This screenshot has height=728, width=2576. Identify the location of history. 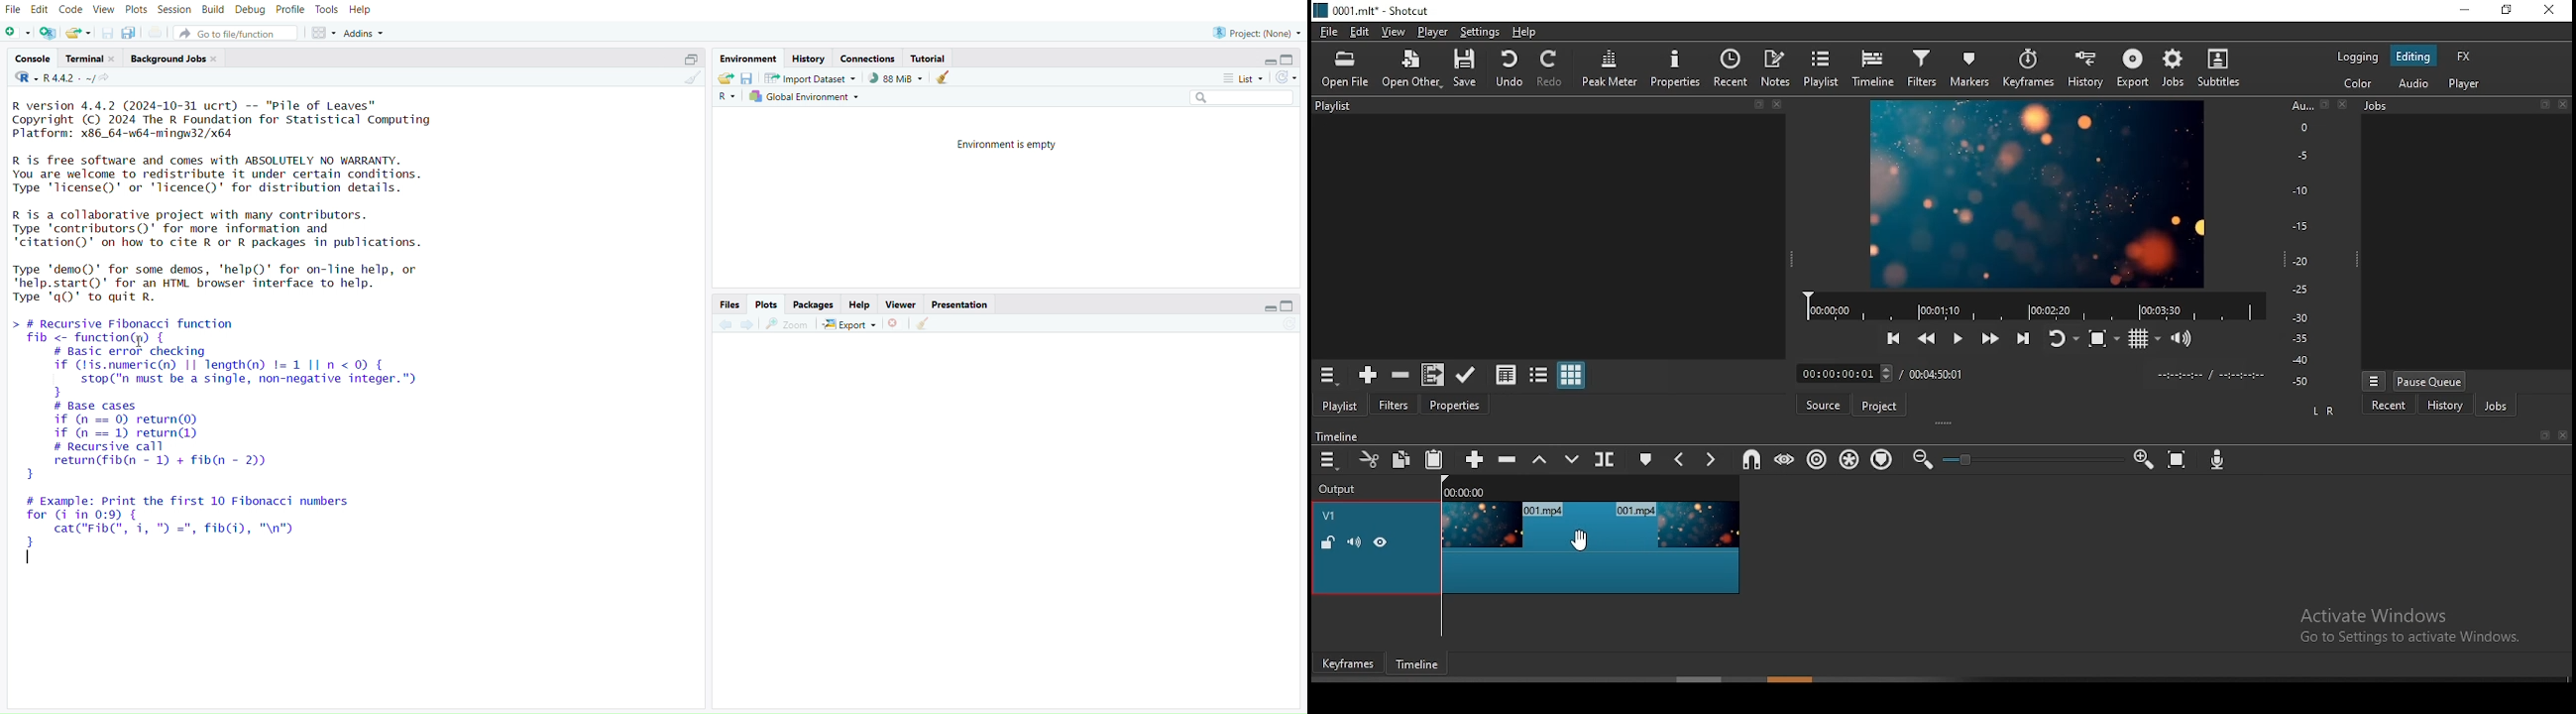
(2080, 67).